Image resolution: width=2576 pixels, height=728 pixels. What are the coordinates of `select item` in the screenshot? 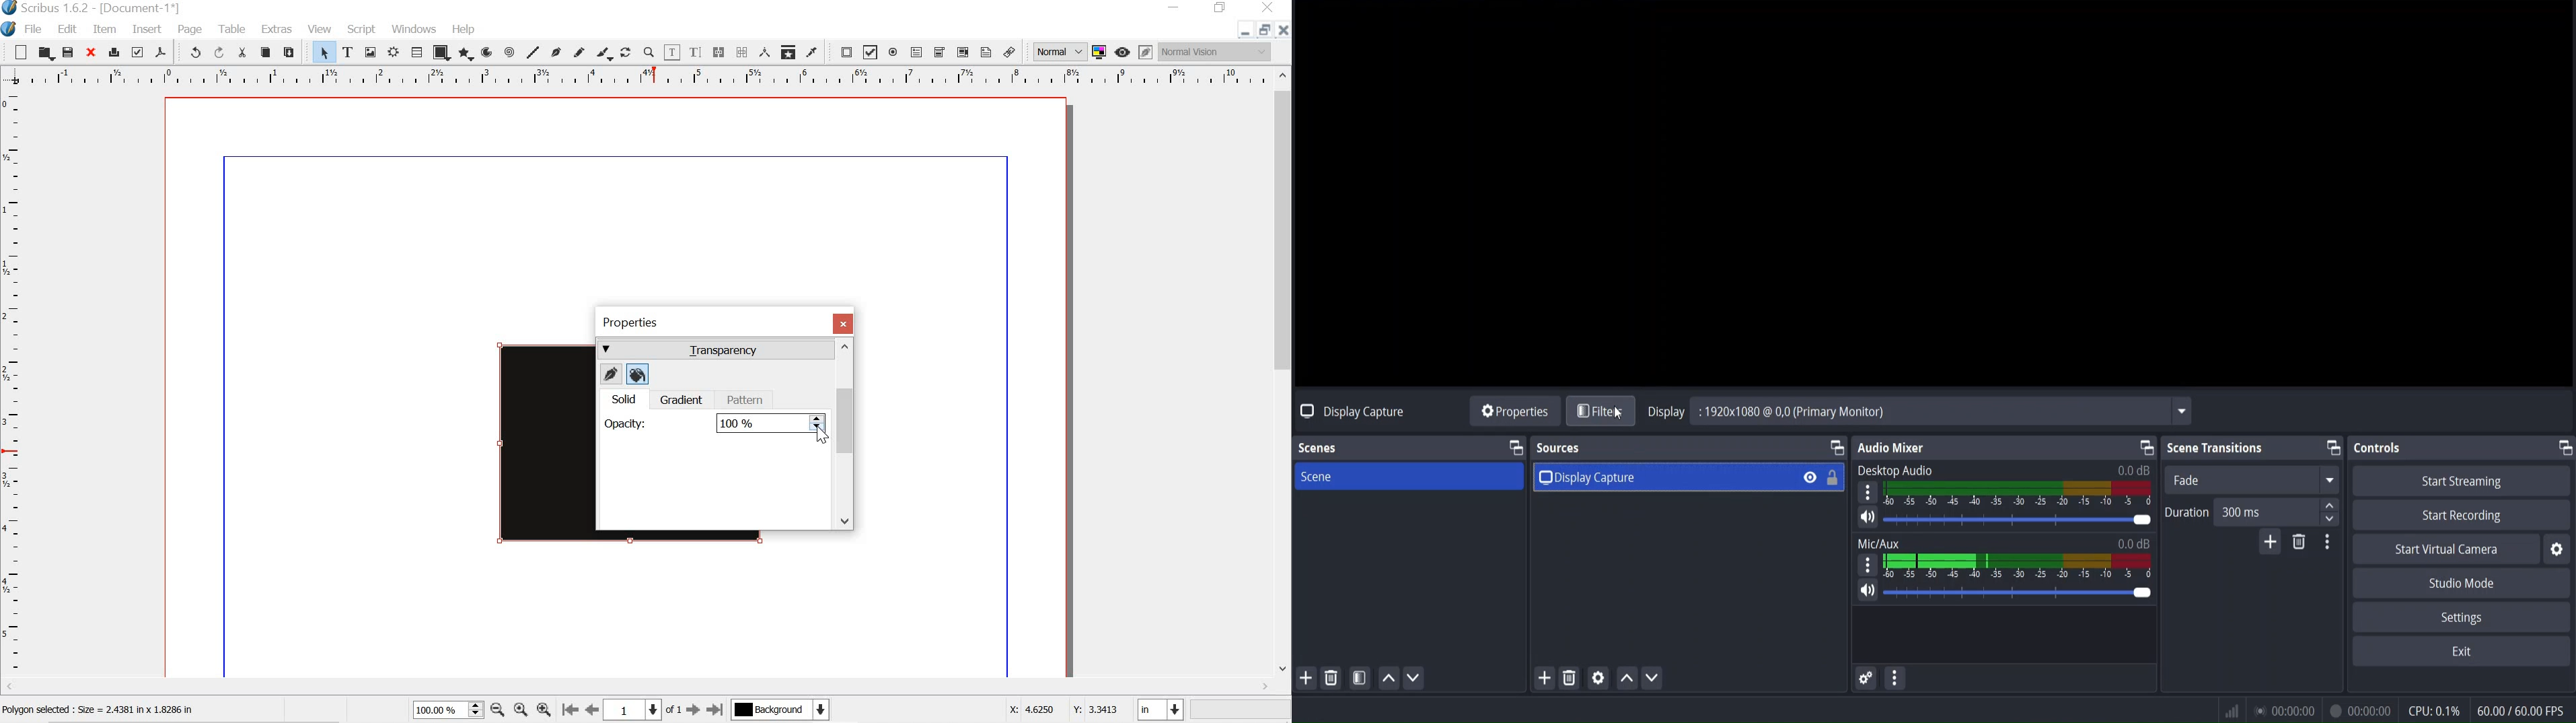 It's located at (322, 51).